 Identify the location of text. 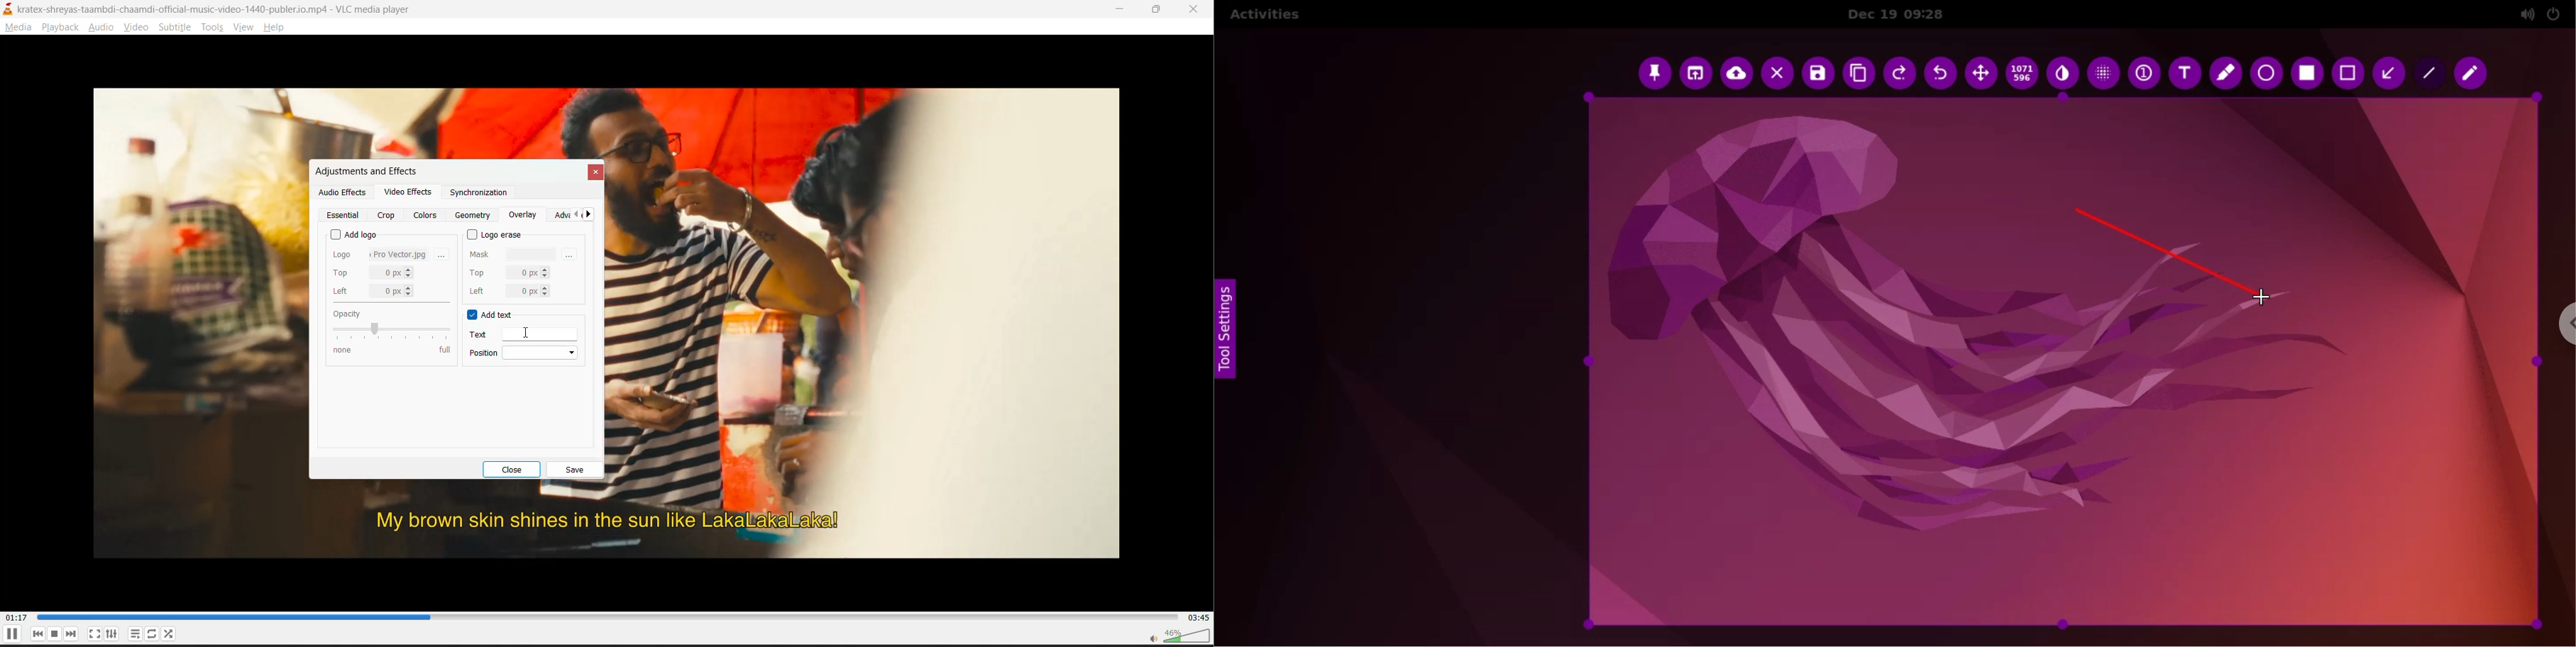
(528, 334).